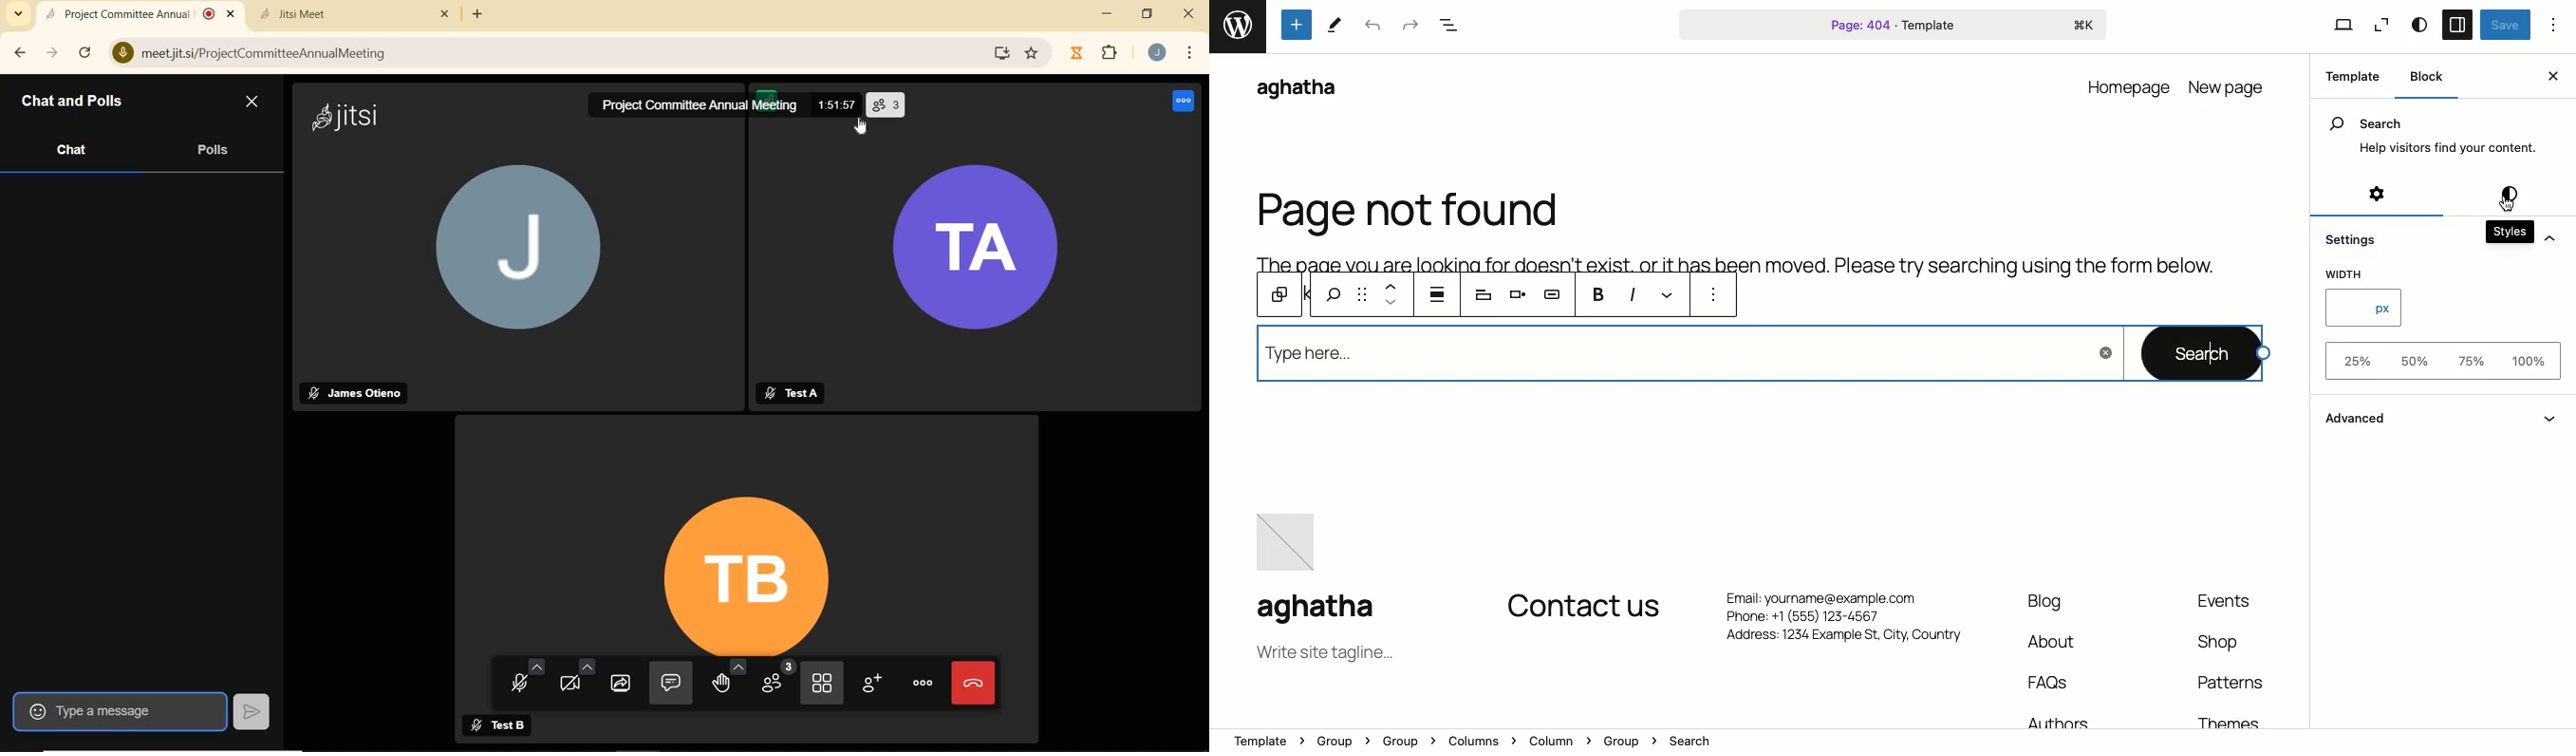 The height and width of the screenshot is (756, 2576). I want to click on Themes, so click(2234, 720).